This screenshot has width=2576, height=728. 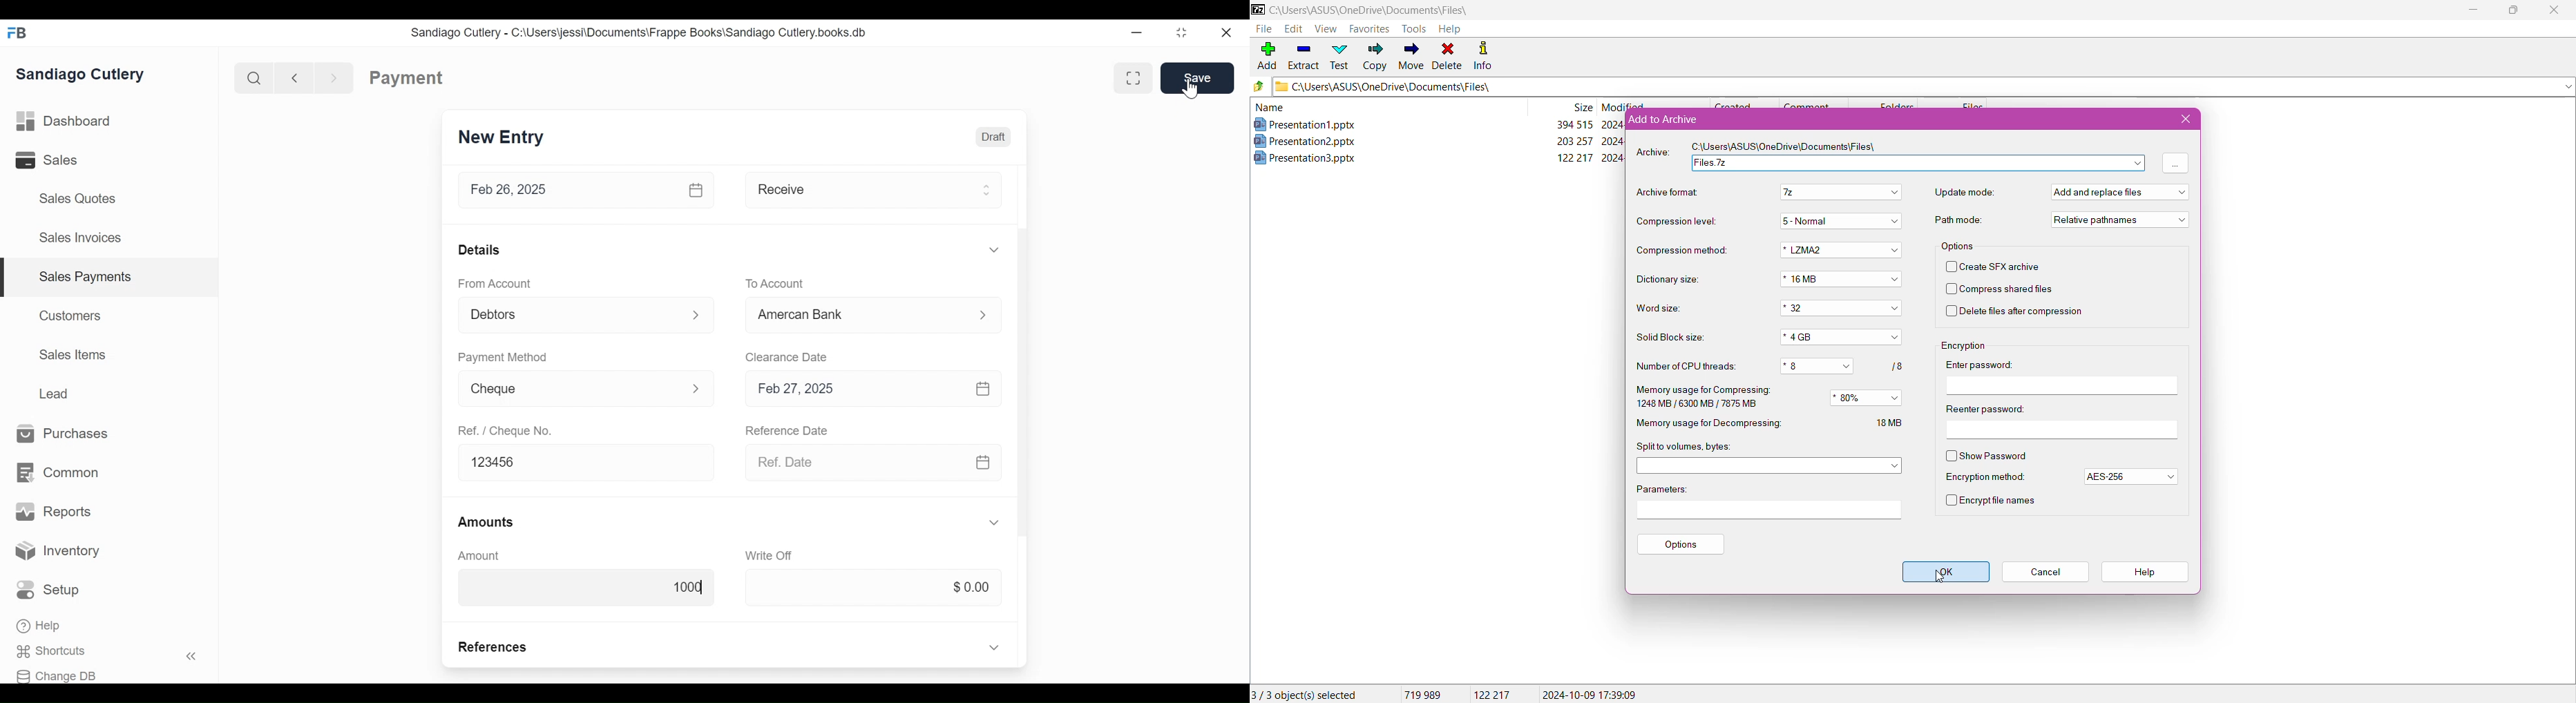 What do you see at coordinates (1892, 422) in the screenshot?
I see `18 MB` at bounding box center [1892, 422].